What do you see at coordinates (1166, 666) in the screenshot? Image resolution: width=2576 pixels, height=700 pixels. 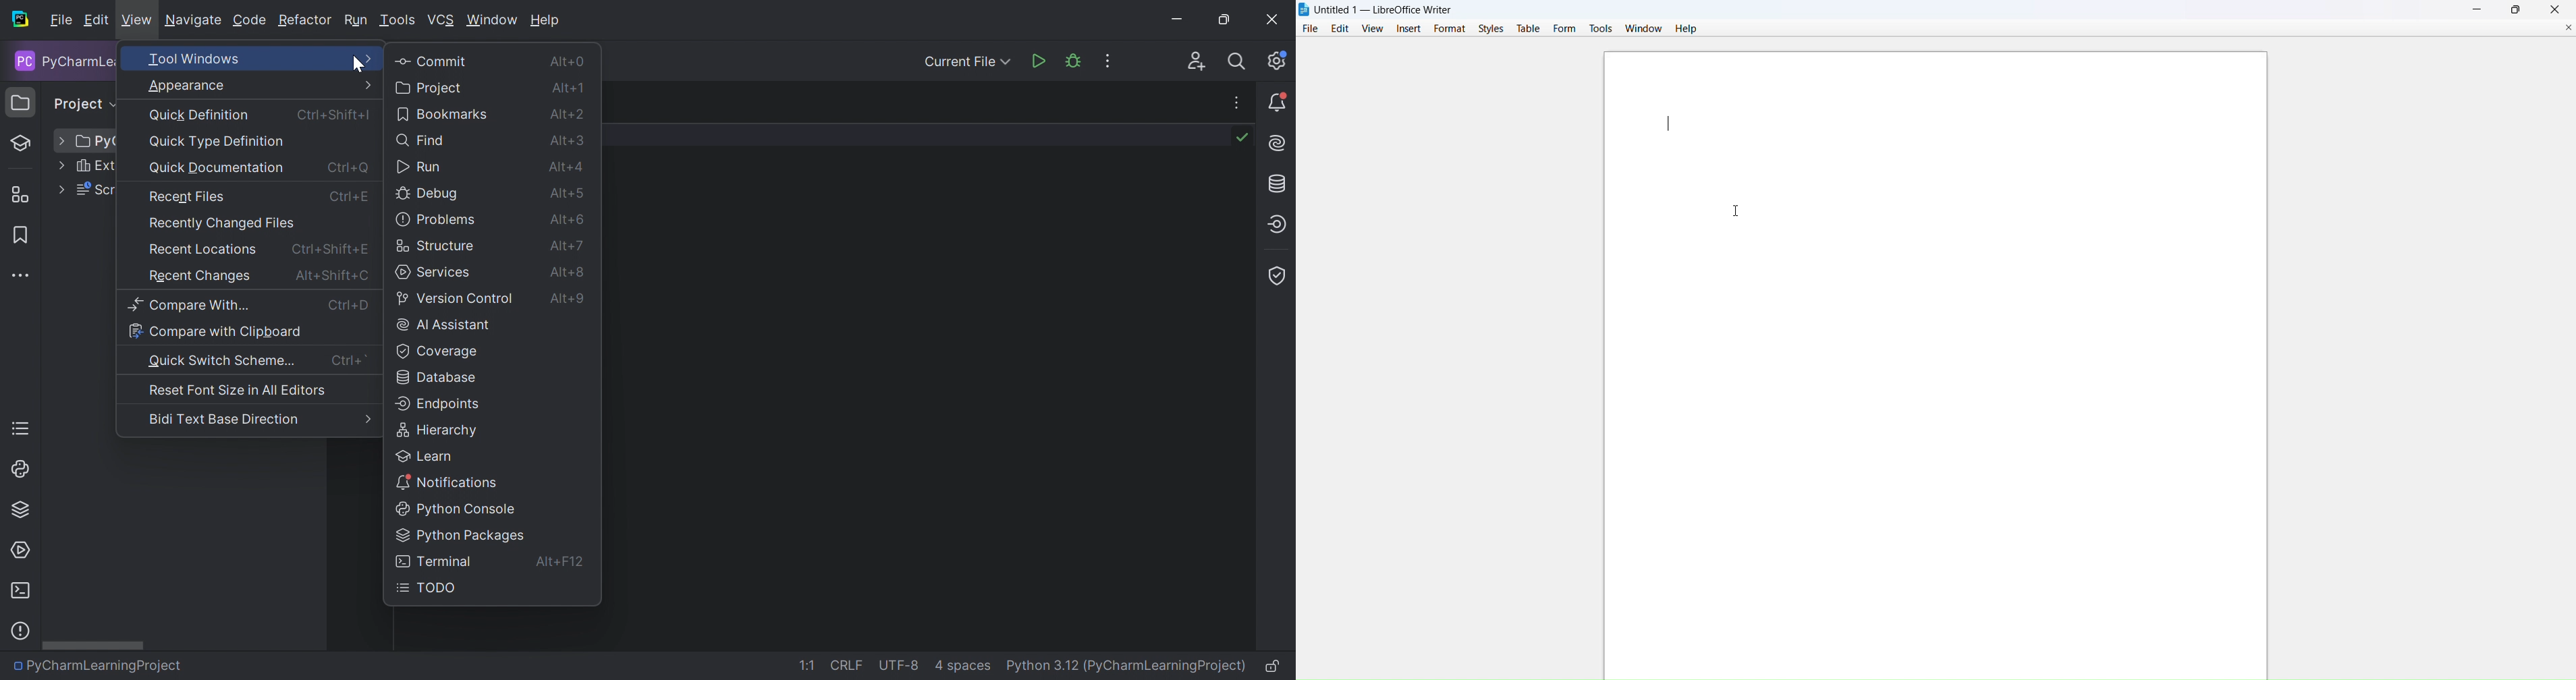 I see `(PyCharmLearningProject)` at bounding box center [1166, 666].